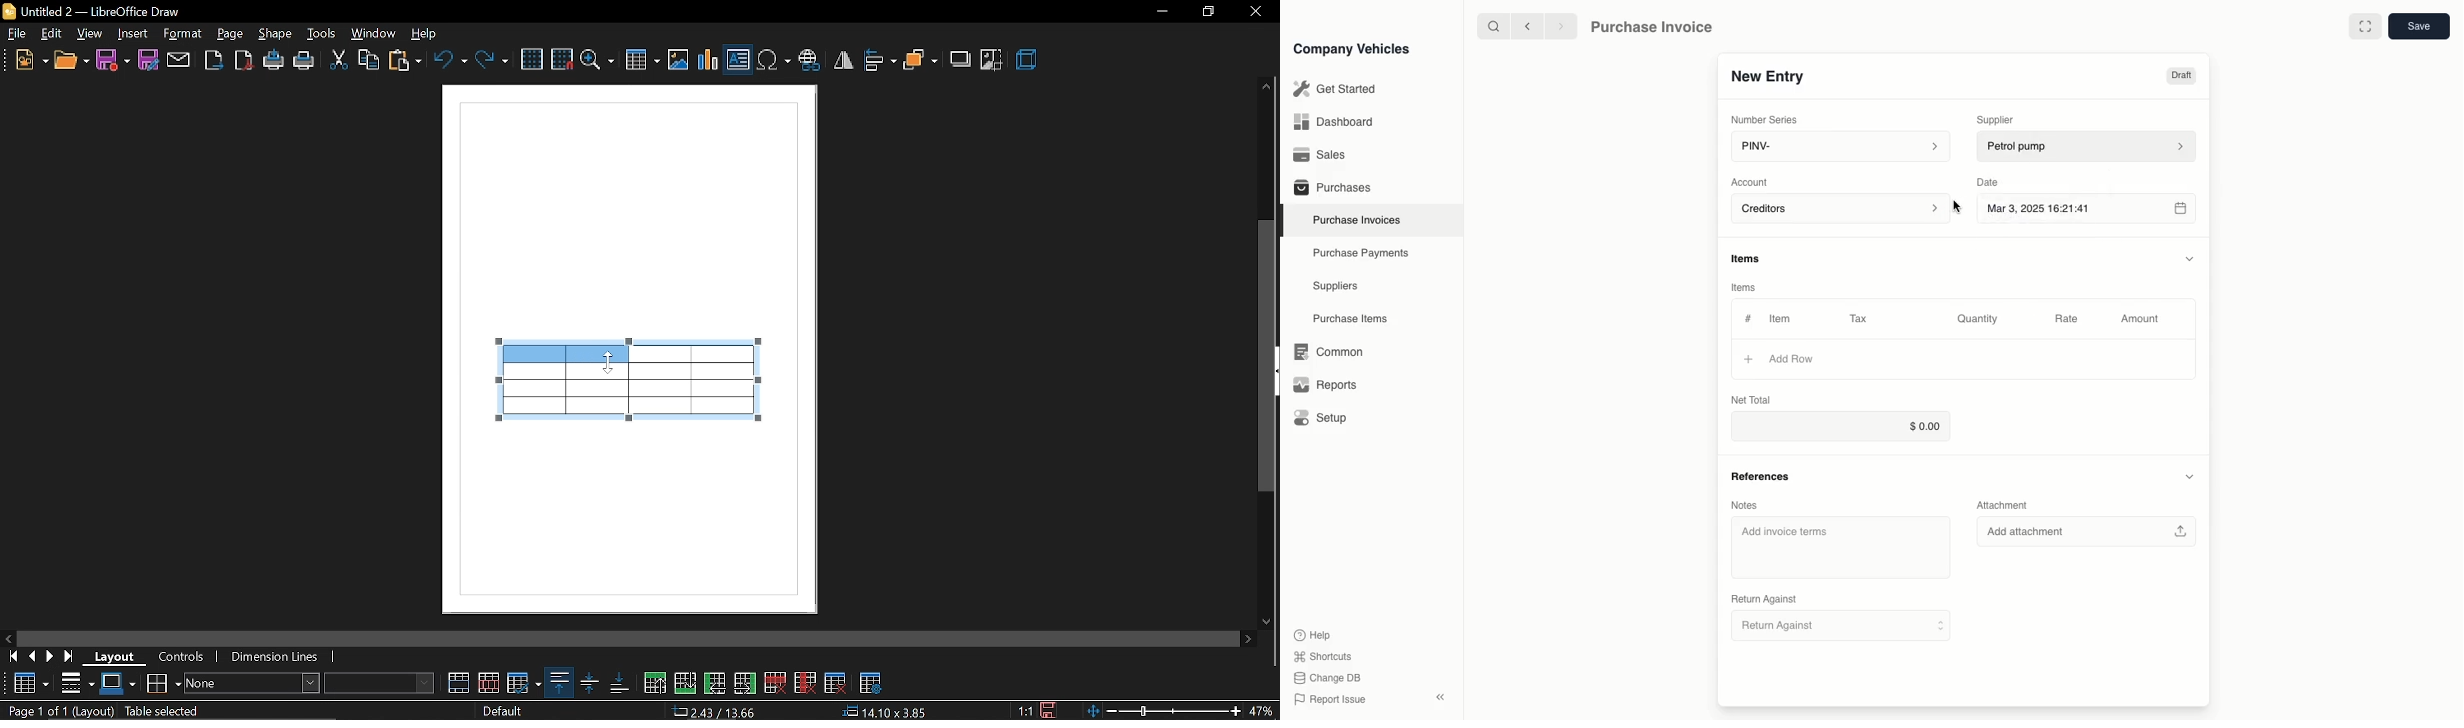 The image size is (2464, 728). What do you see at coordinates (2365, 26) in the screenshot?
I see `full screen` at bounding box center [2365, 26].